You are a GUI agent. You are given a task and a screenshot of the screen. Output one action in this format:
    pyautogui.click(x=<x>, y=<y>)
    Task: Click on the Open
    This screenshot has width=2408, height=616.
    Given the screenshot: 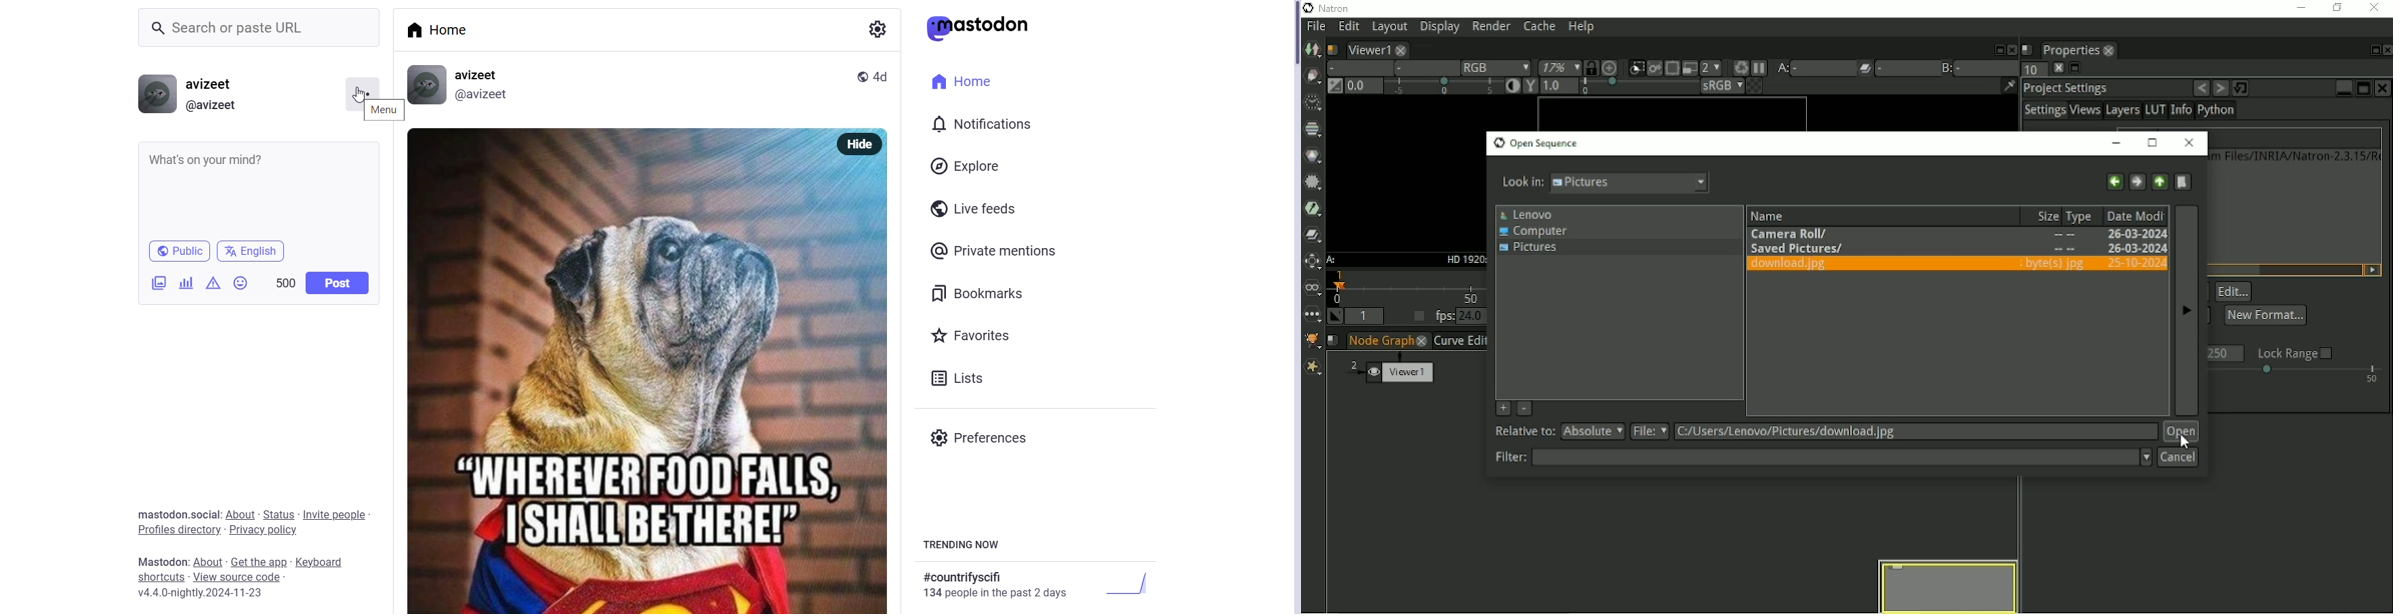 What is the action you would take?
    pyautogui.click(x=2181, y=432)
    